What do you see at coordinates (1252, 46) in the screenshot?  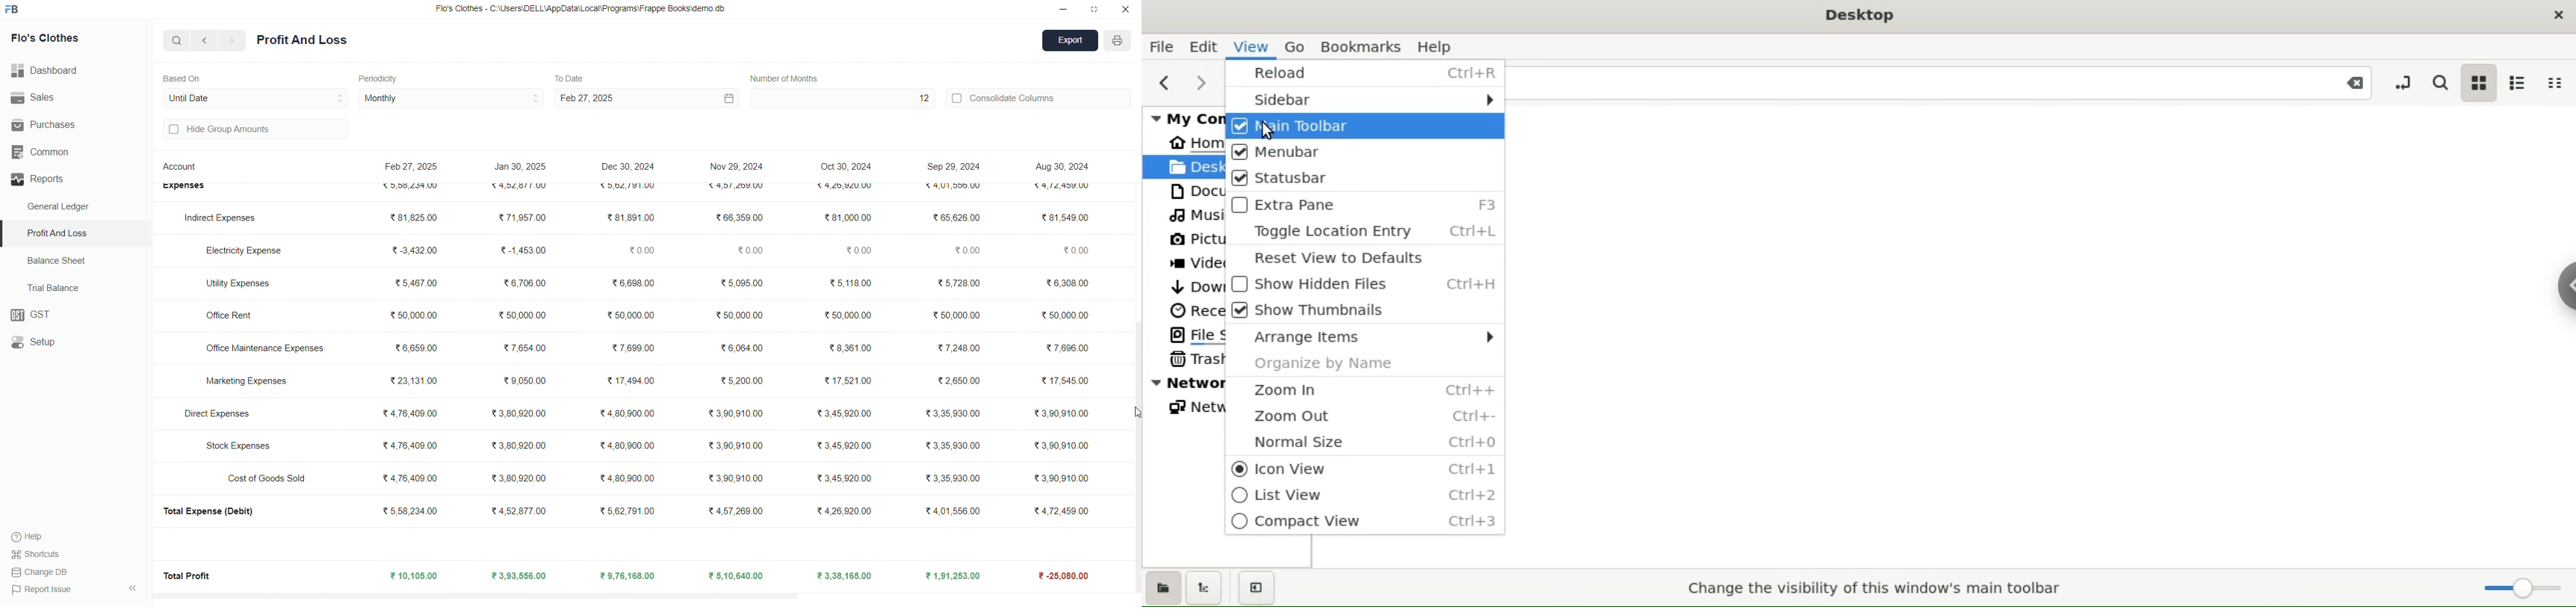 I see `view` at bounding box center [1252, 46].